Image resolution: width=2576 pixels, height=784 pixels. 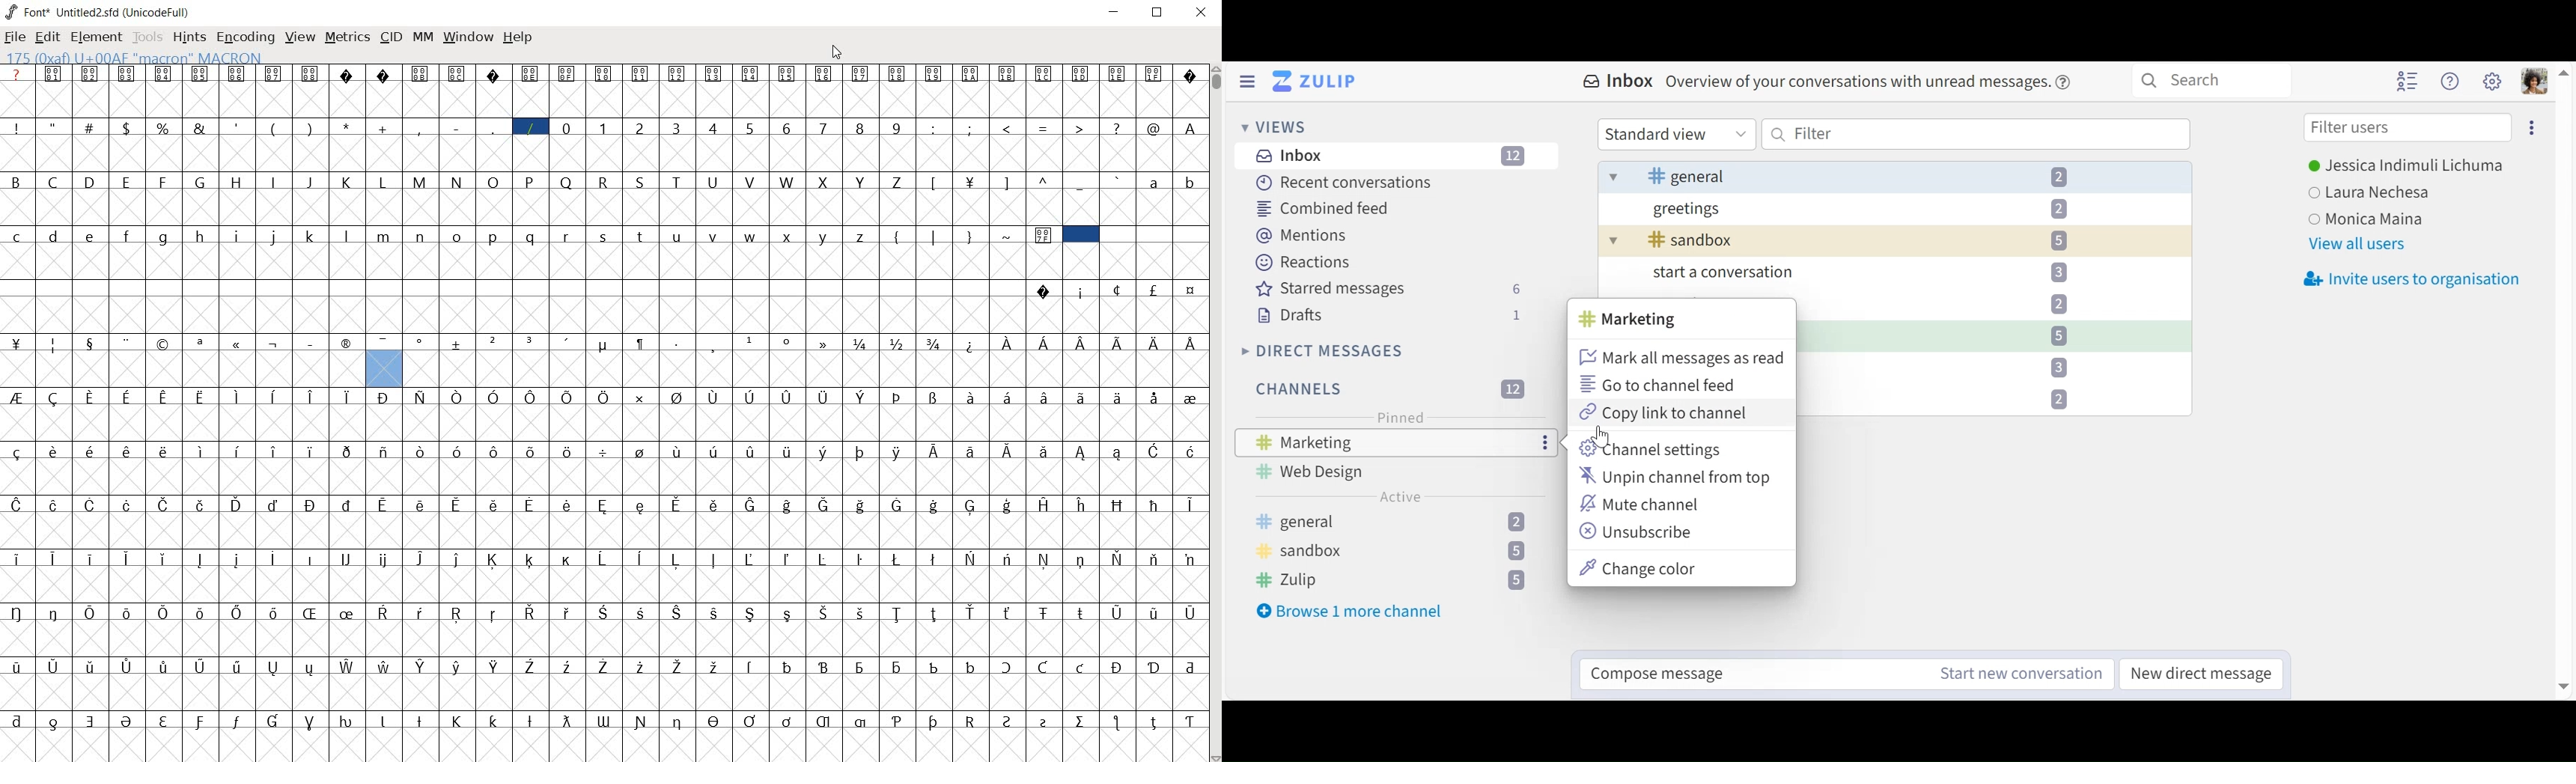 What do you see at coordinates (823, 396) in the screenshot?
I see `Symbol` at bounding box center [823, 396].